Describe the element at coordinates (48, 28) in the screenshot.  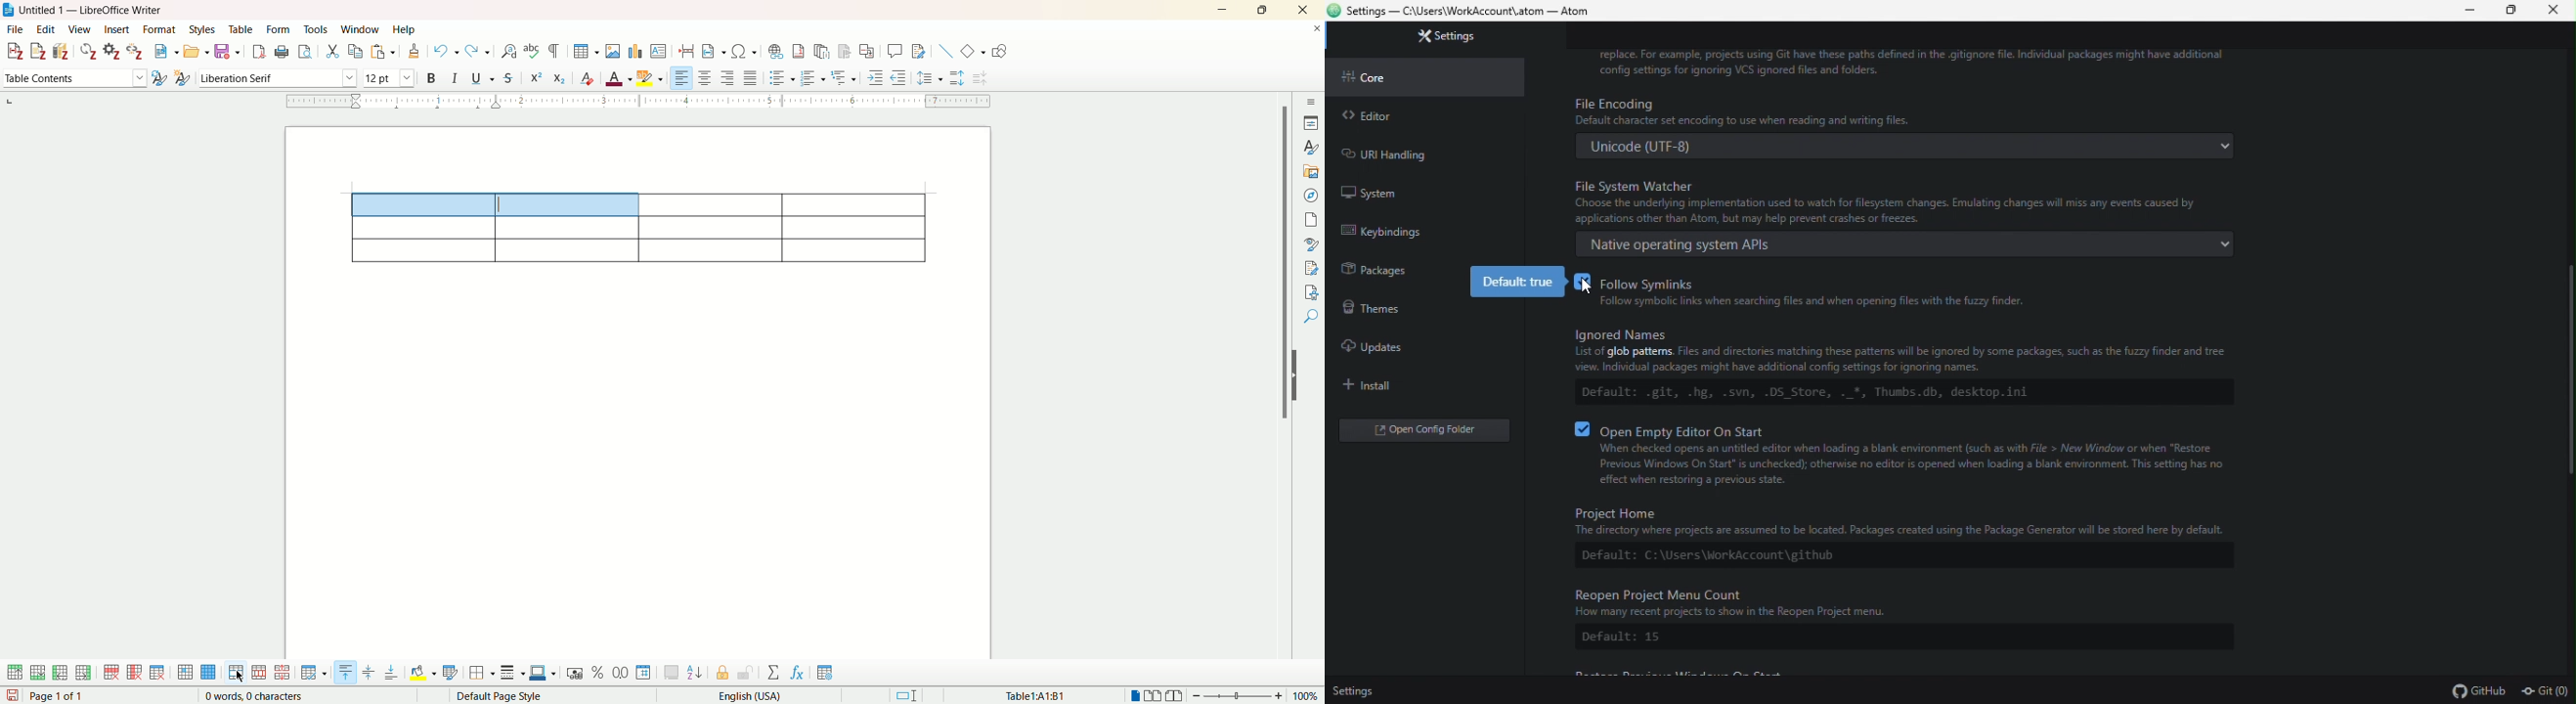
I see `edit` at that location.